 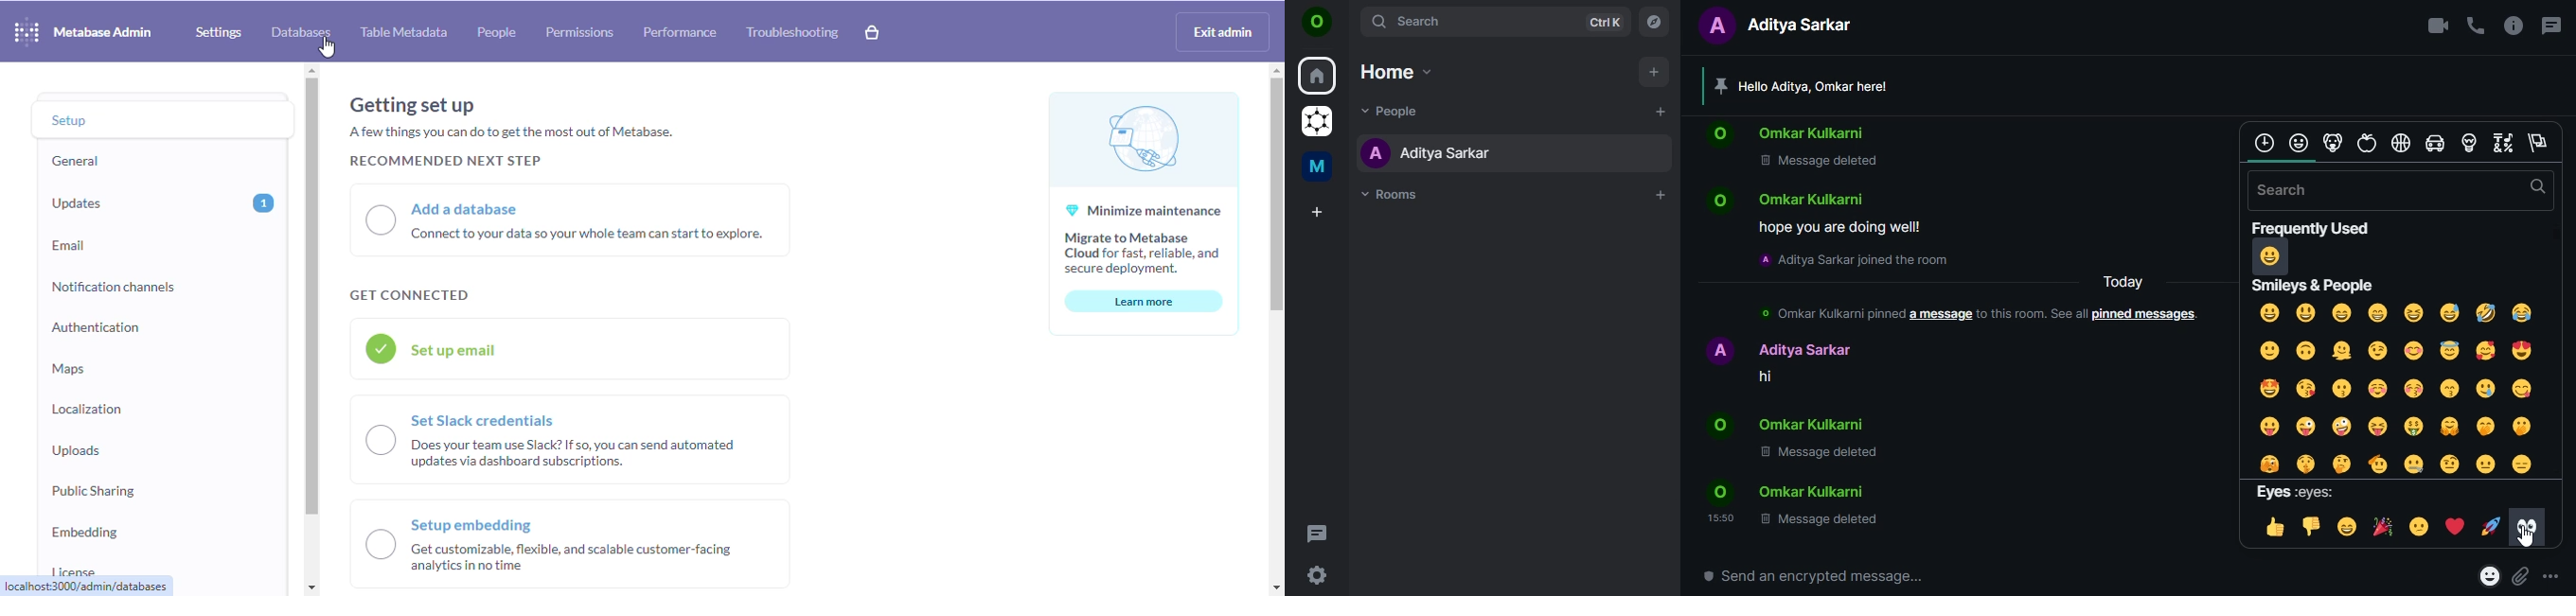 I want to click on permissions, so click(x=579, y=32).